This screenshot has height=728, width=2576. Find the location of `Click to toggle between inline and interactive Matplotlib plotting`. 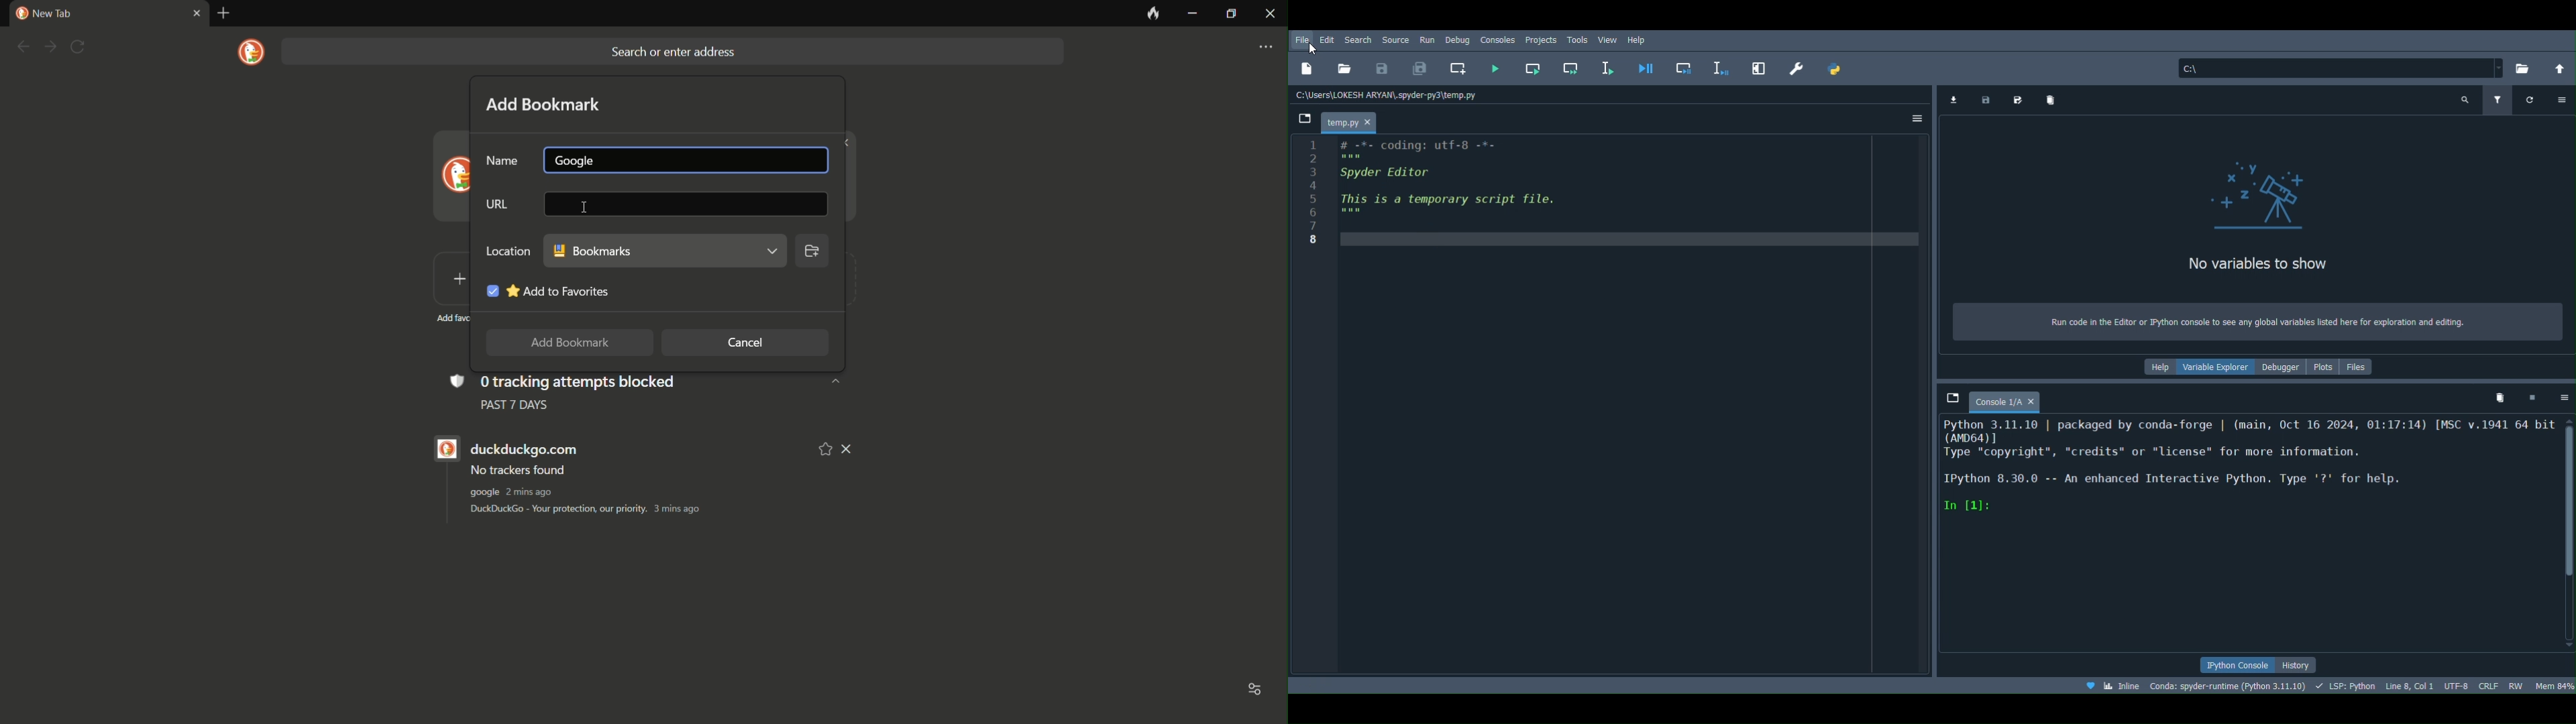

Click to toggle between inline and interactive Matplotlib plotting is located at coordinates (2114, 686).